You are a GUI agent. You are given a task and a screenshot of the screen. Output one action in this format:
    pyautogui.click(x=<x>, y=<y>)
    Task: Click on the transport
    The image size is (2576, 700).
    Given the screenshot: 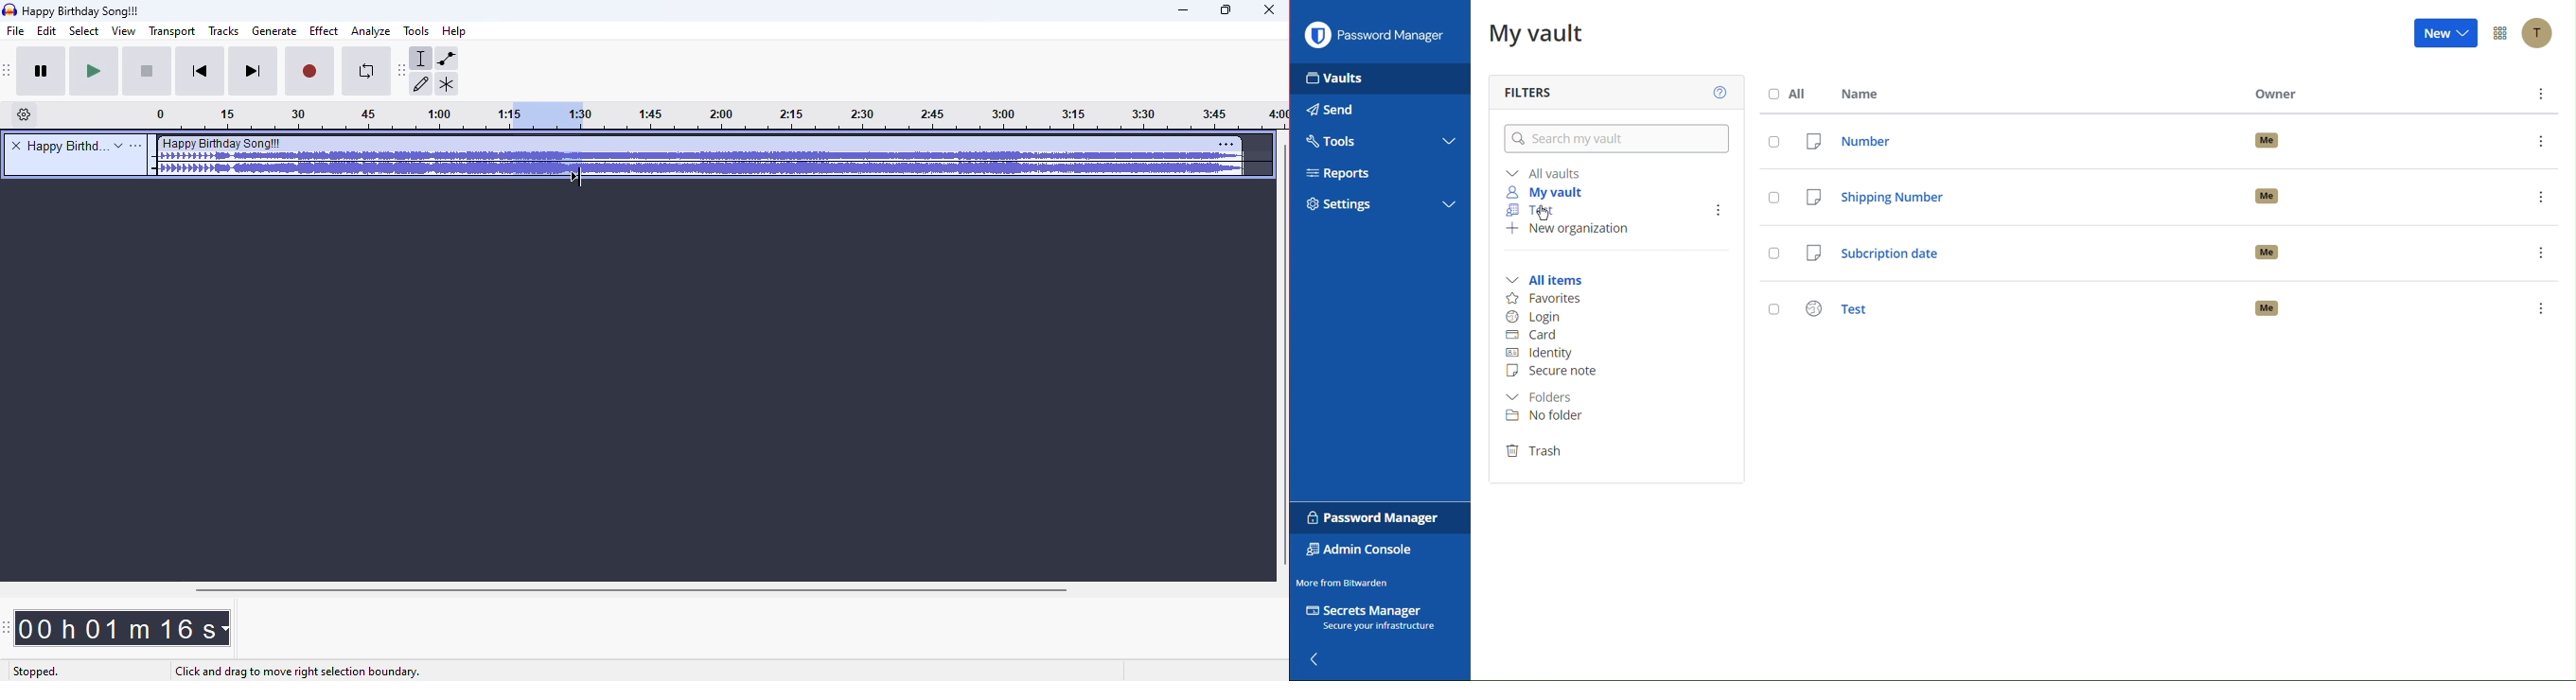 What is the action you would take?
    pyautogui.click(x=170, y=31)
    